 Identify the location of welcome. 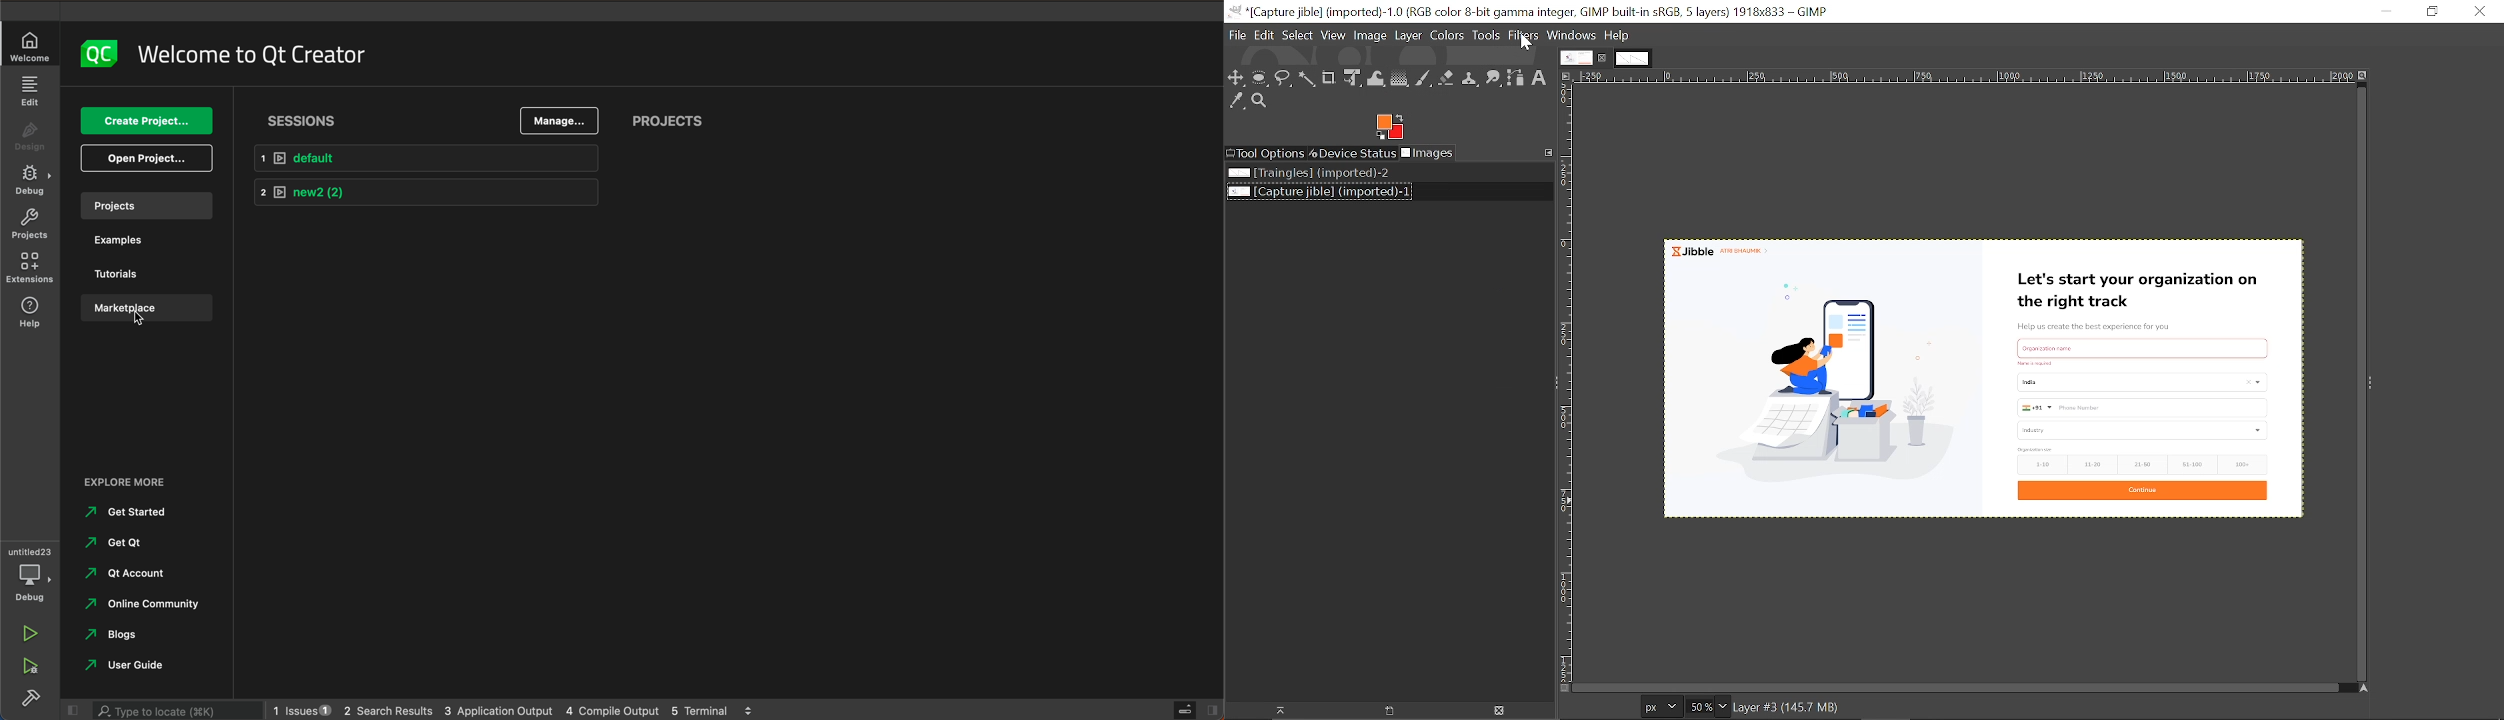
(32, 45).